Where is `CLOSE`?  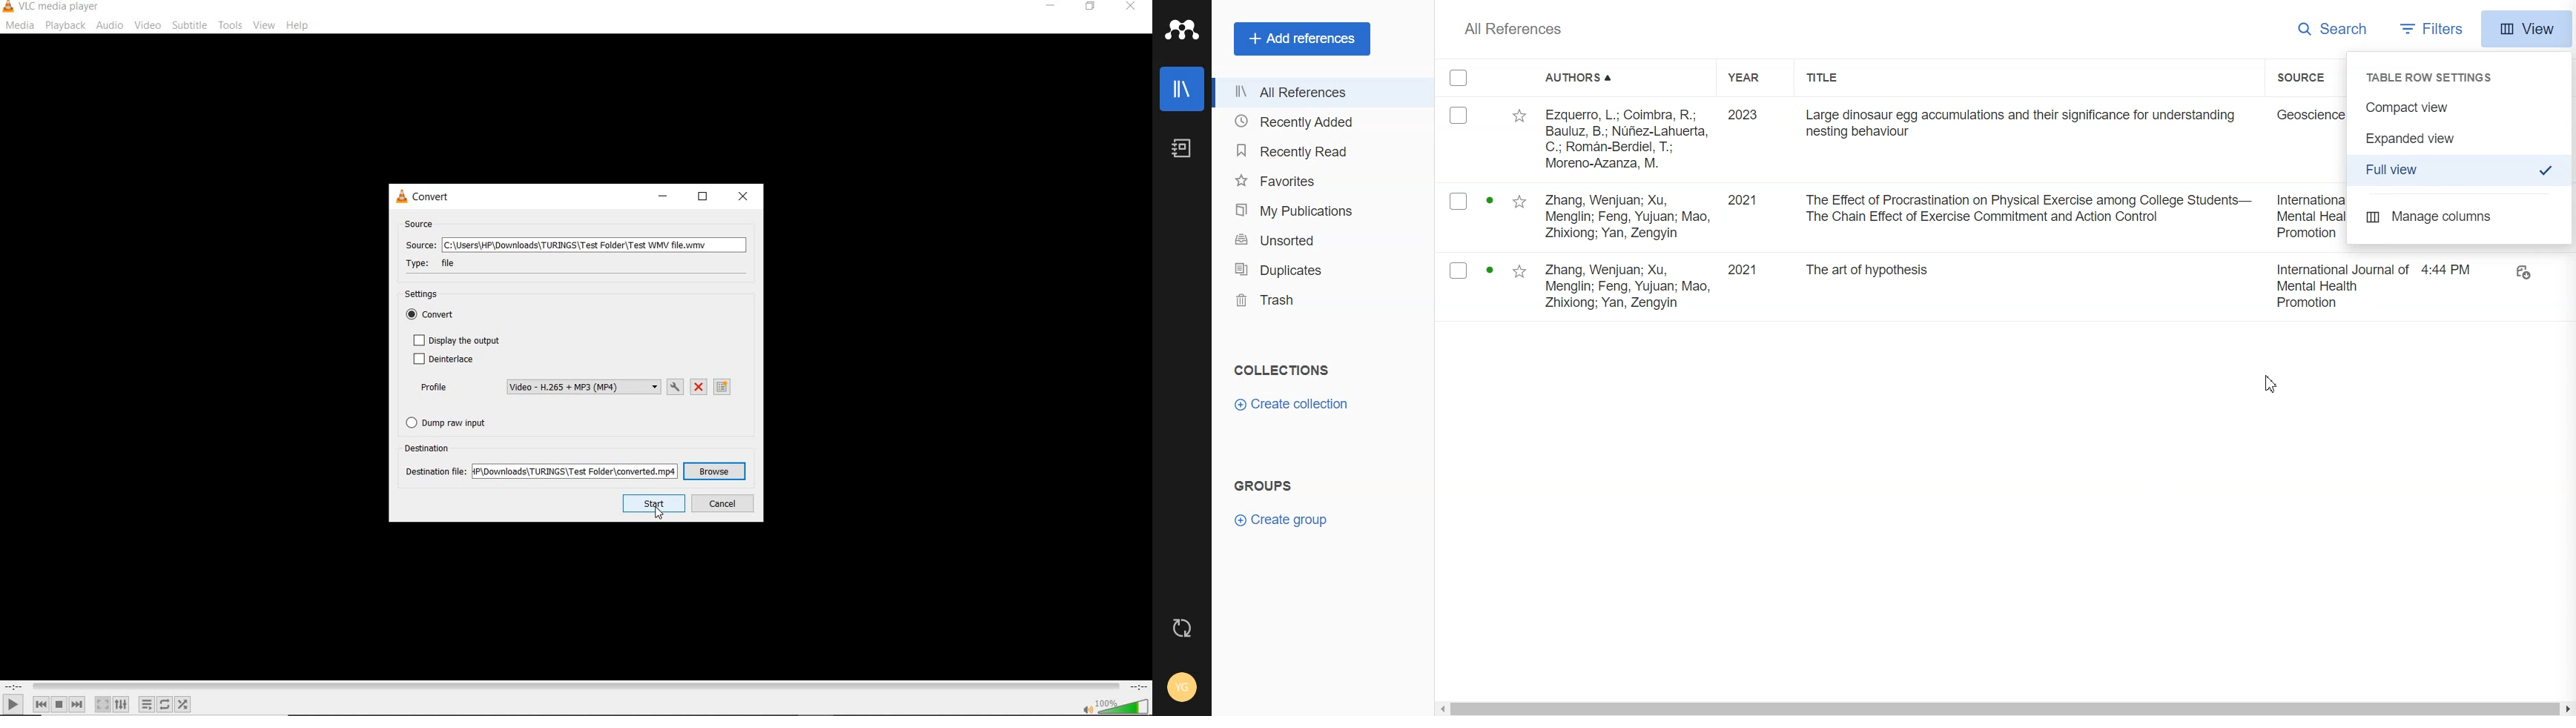 CLOSE is located at coordinates (745, 197).